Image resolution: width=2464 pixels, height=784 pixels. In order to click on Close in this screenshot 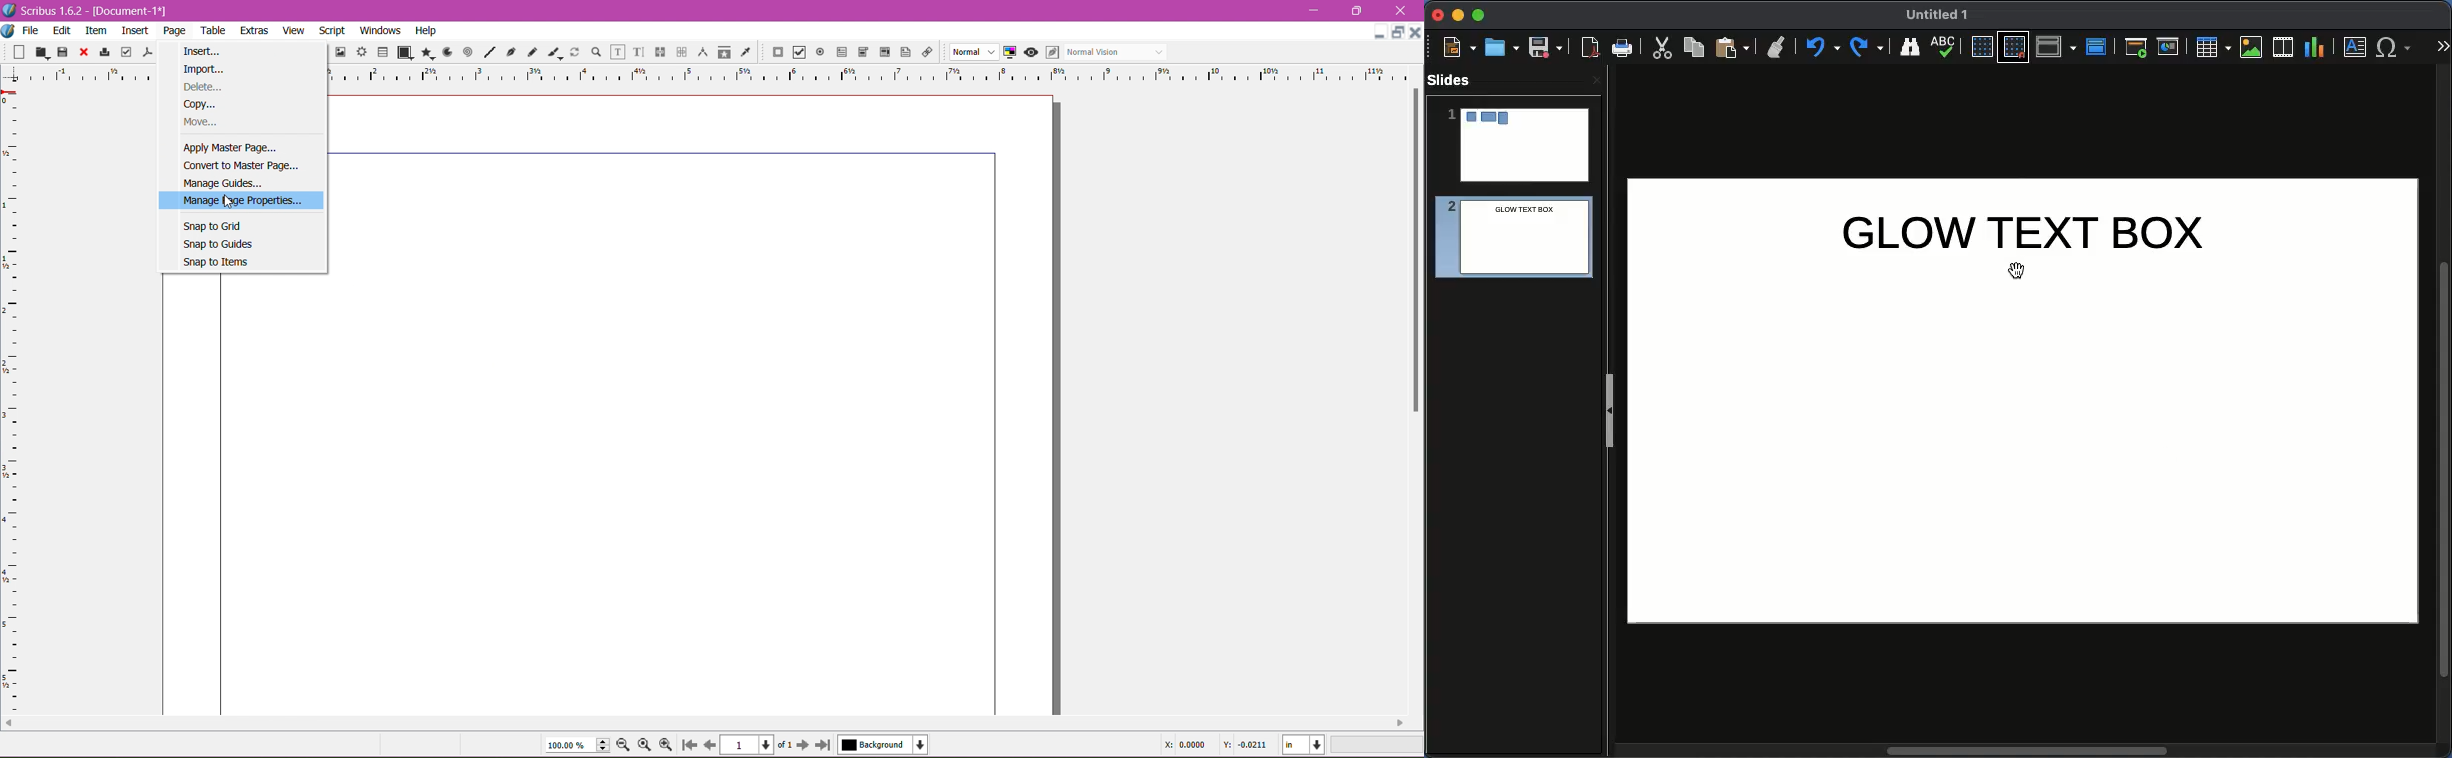, I will do `click(1596, 79)`.